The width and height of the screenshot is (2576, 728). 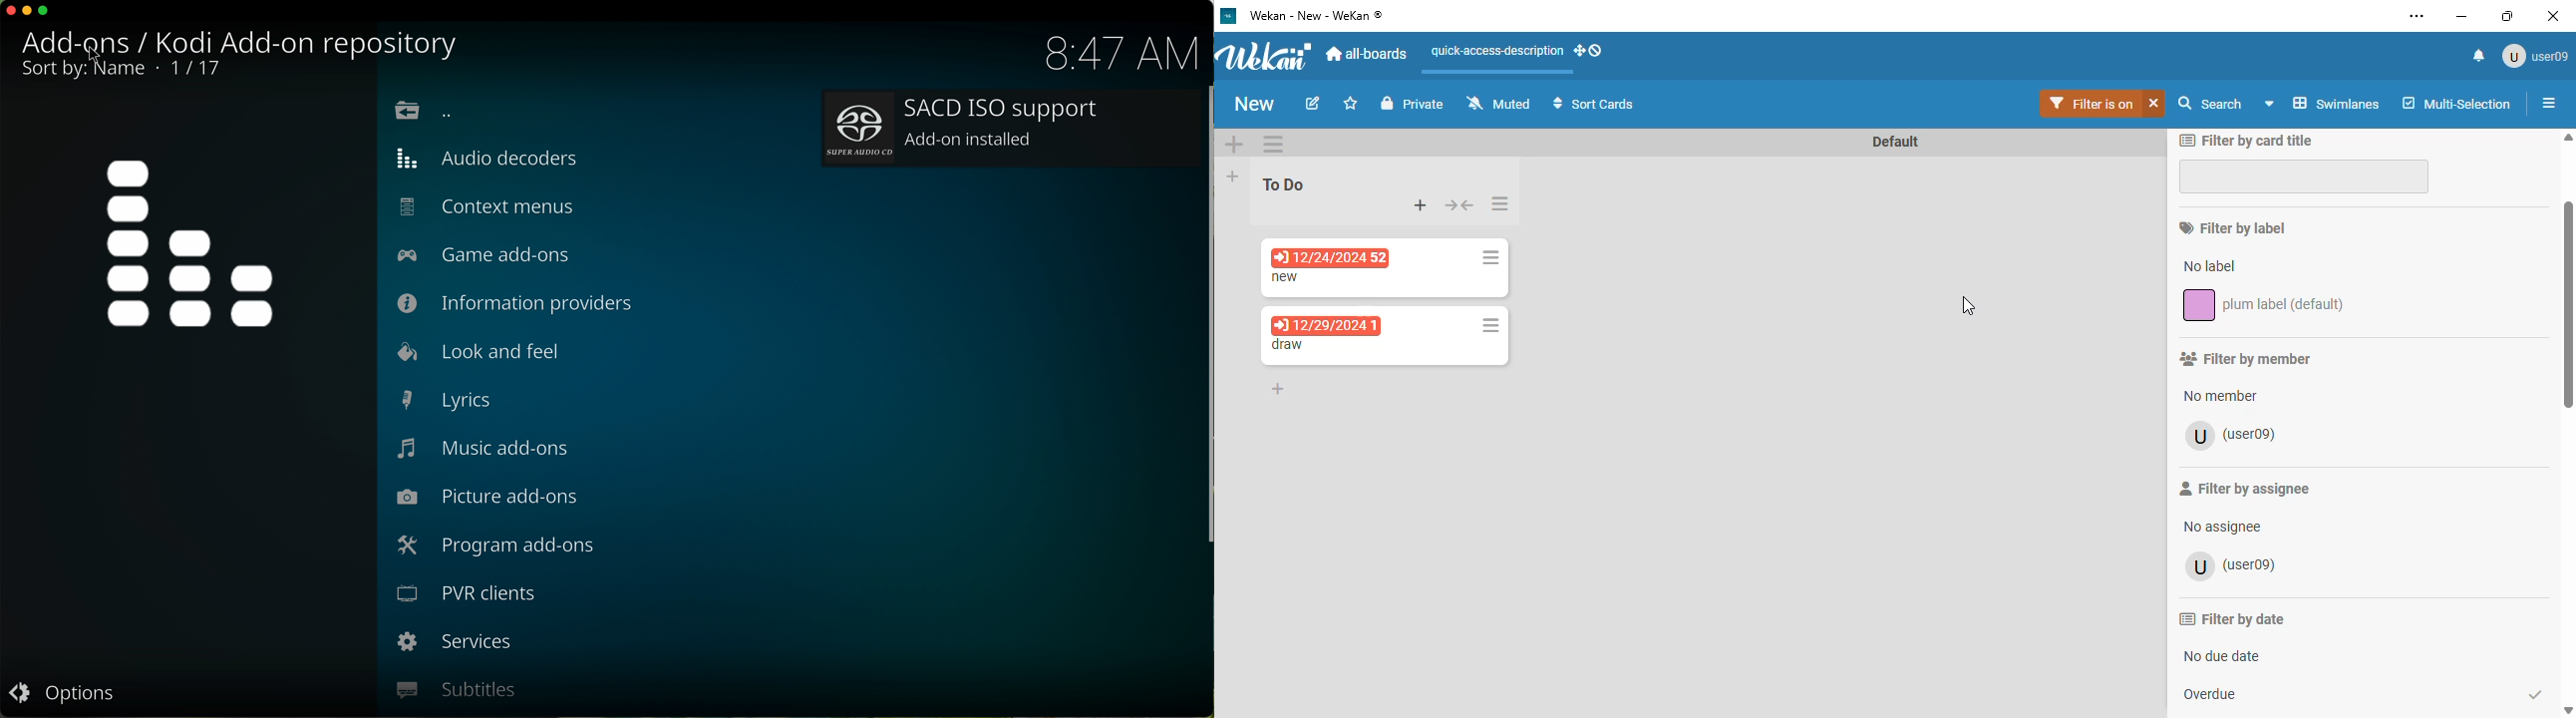 What do you see at coordinates (1265, 55) in the screenshot?
I see `wekan` at bounding box center [1265, 55].